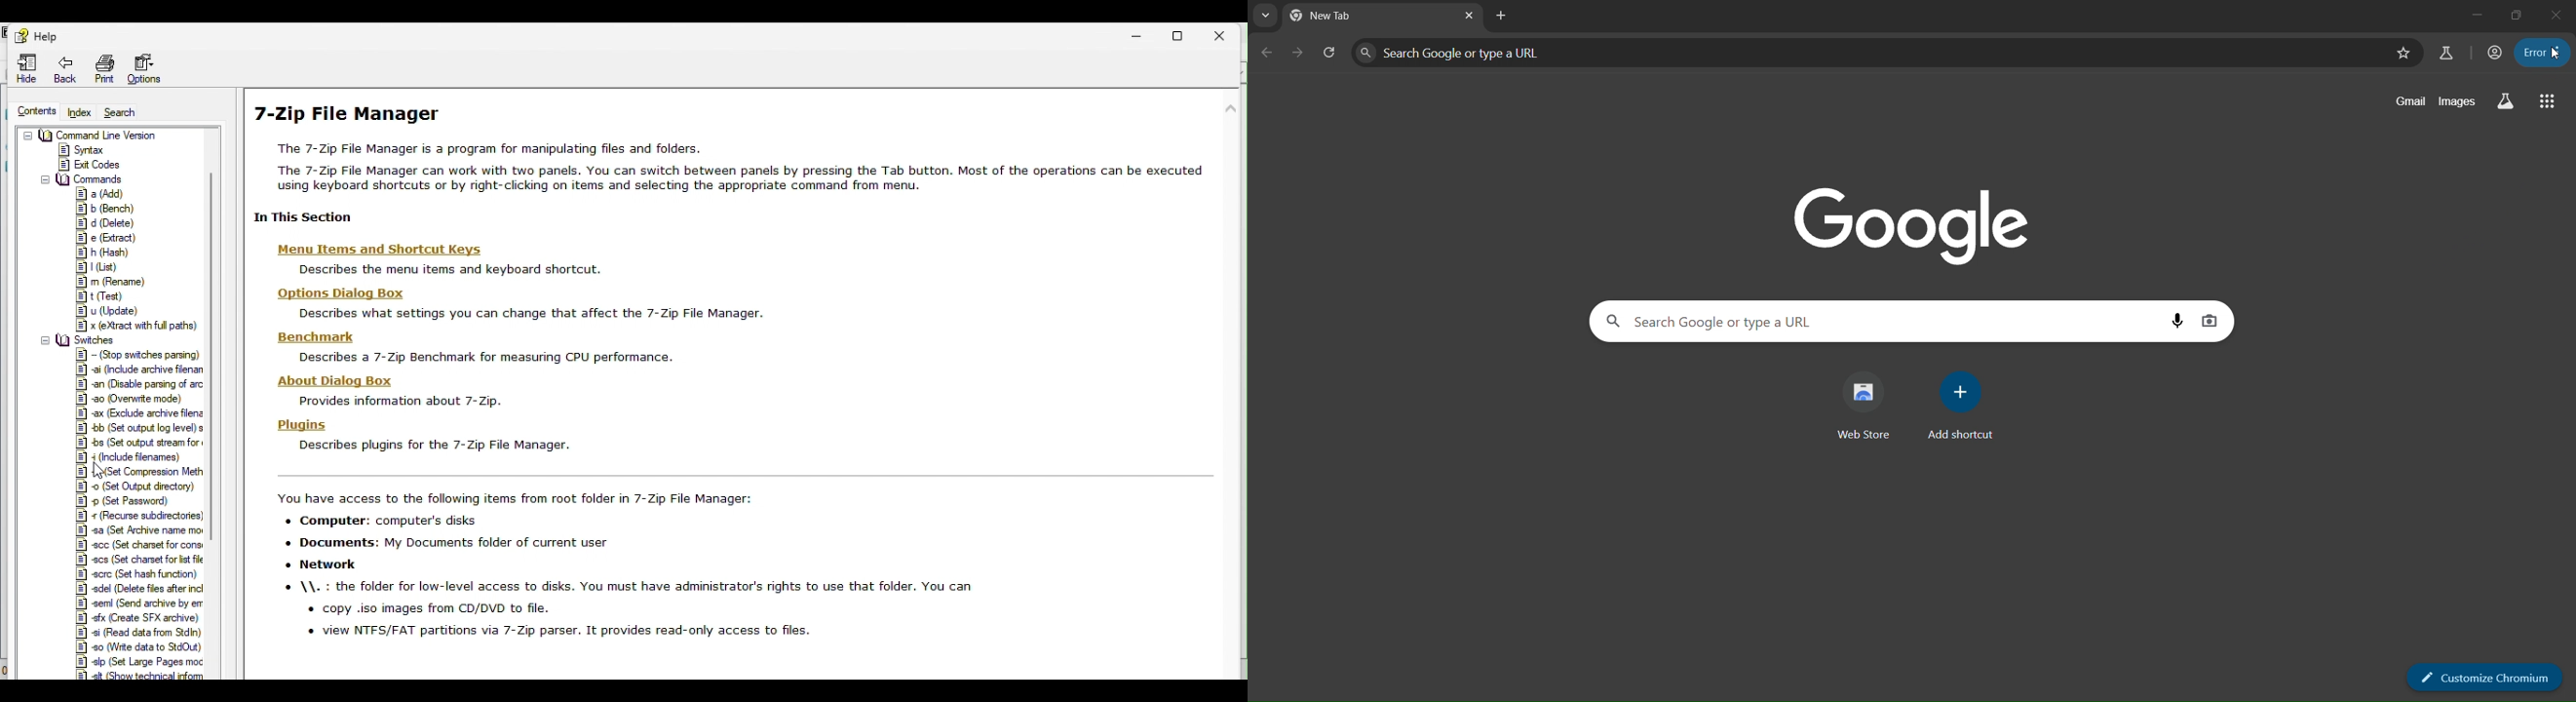 The height and width of the screenshot is (728, 2576). What do you see at coordinates (431, 446) in the screenshot?
I see `description text` at bounding box center [431, 446].